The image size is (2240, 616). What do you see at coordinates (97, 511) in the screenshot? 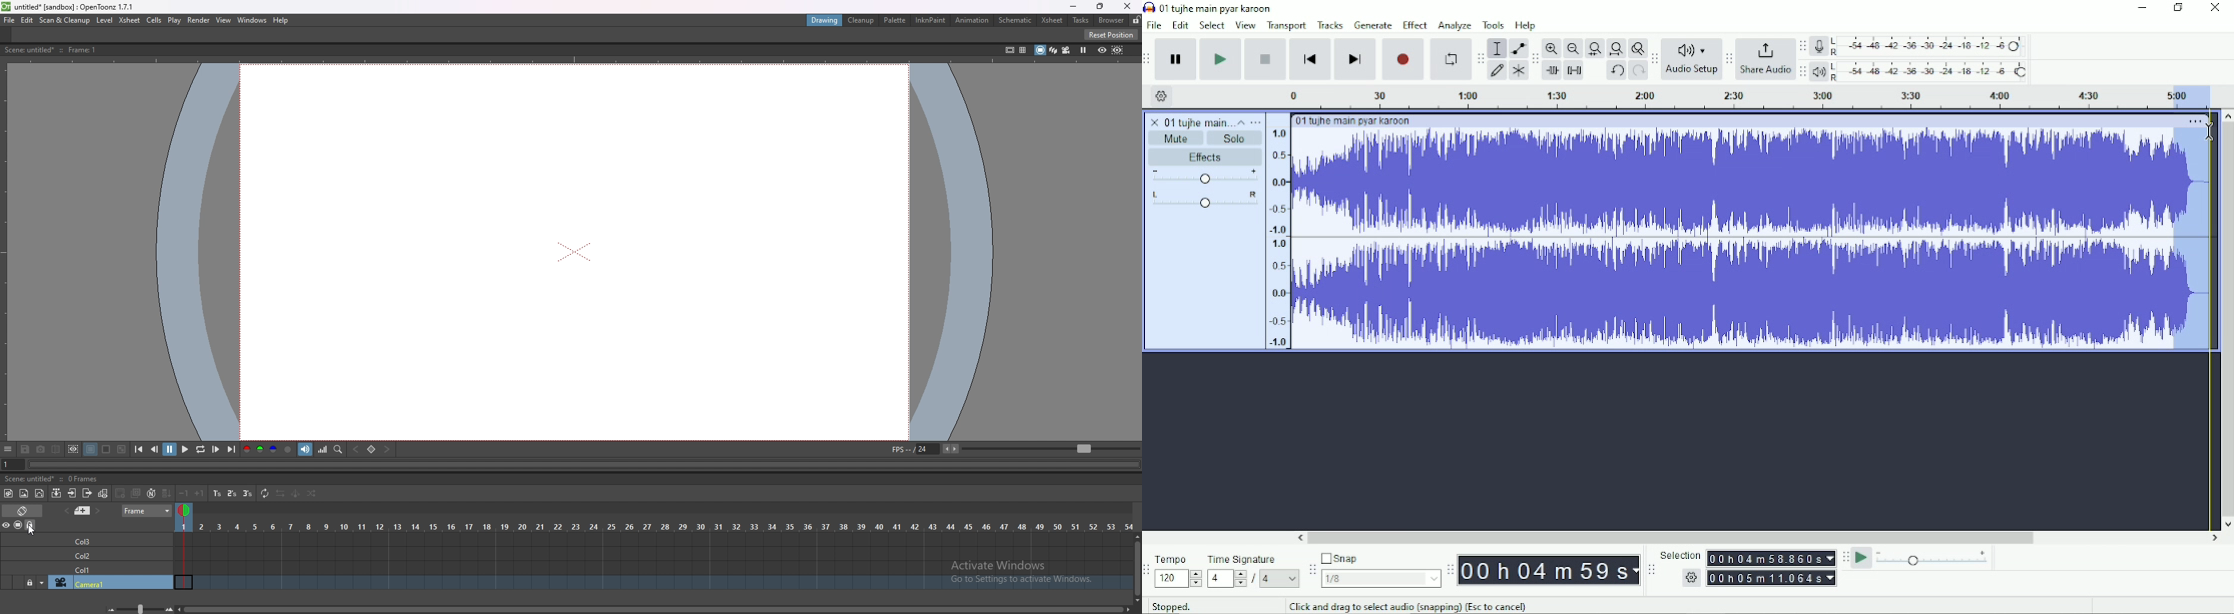
I see `next memo` at bounding box center [97, 511].